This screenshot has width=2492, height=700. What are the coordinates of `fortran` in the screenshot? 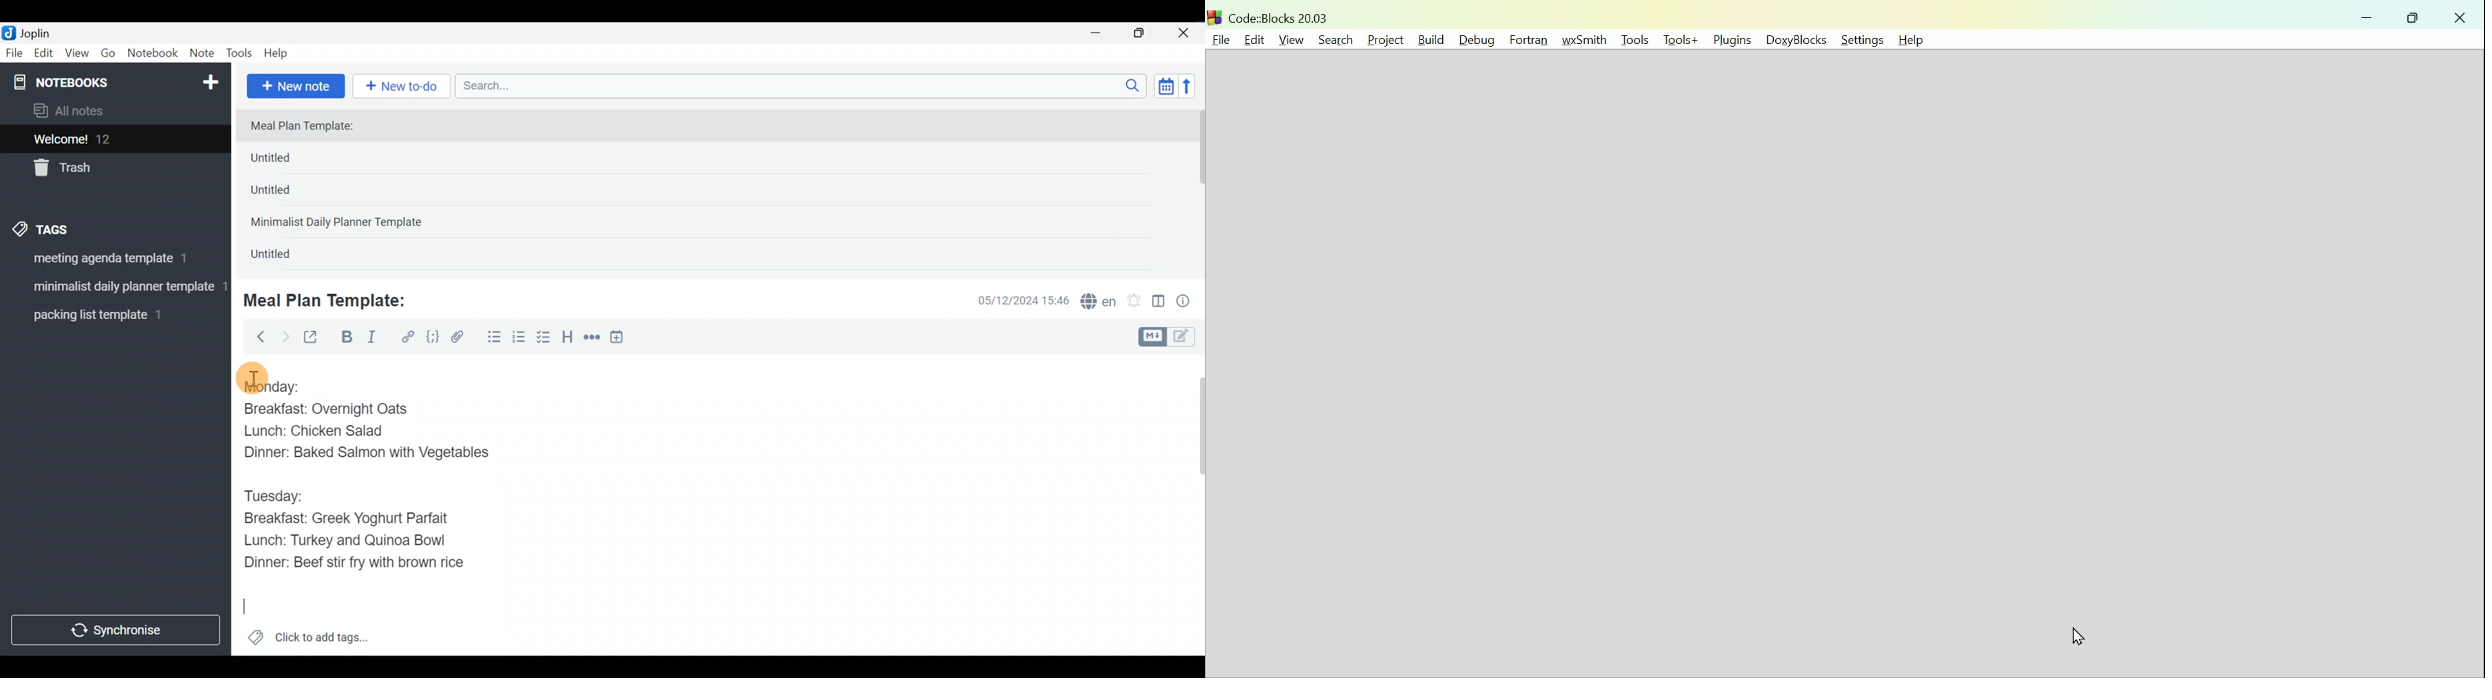 It's located at (1527, 39).